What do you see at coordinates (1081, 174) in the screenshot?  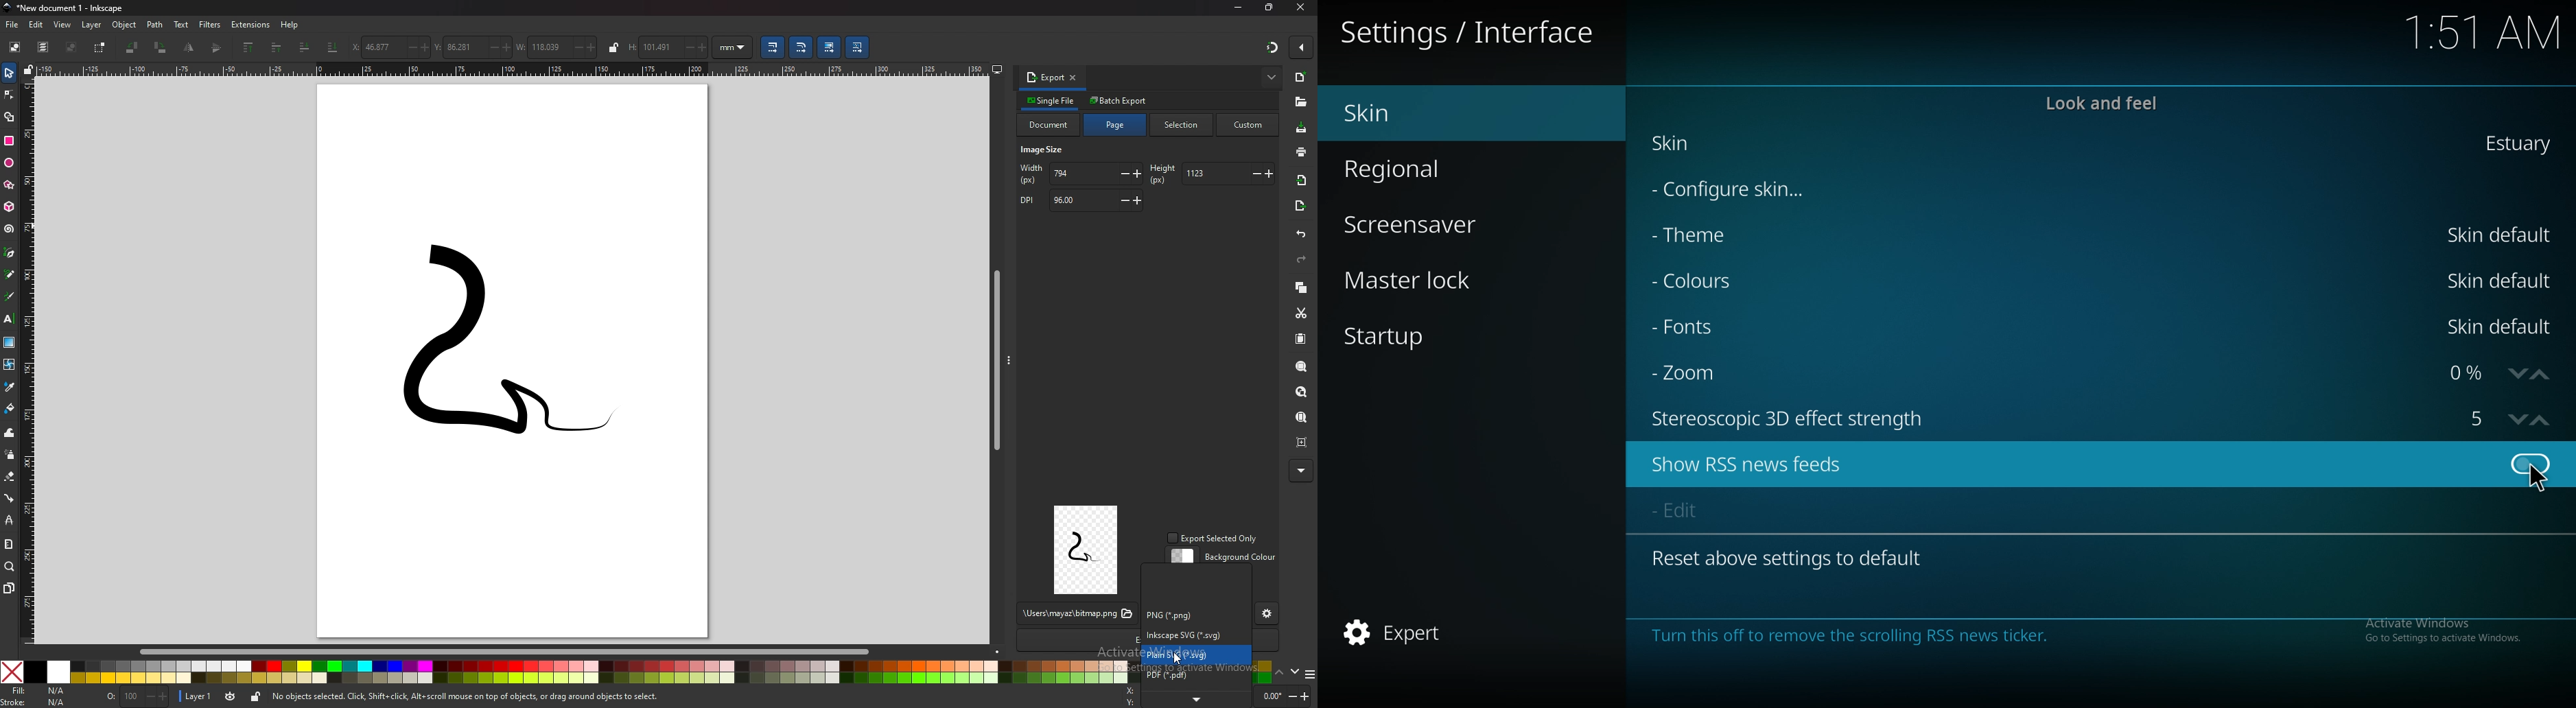 I see `width` at bounding box center [1081, 174].